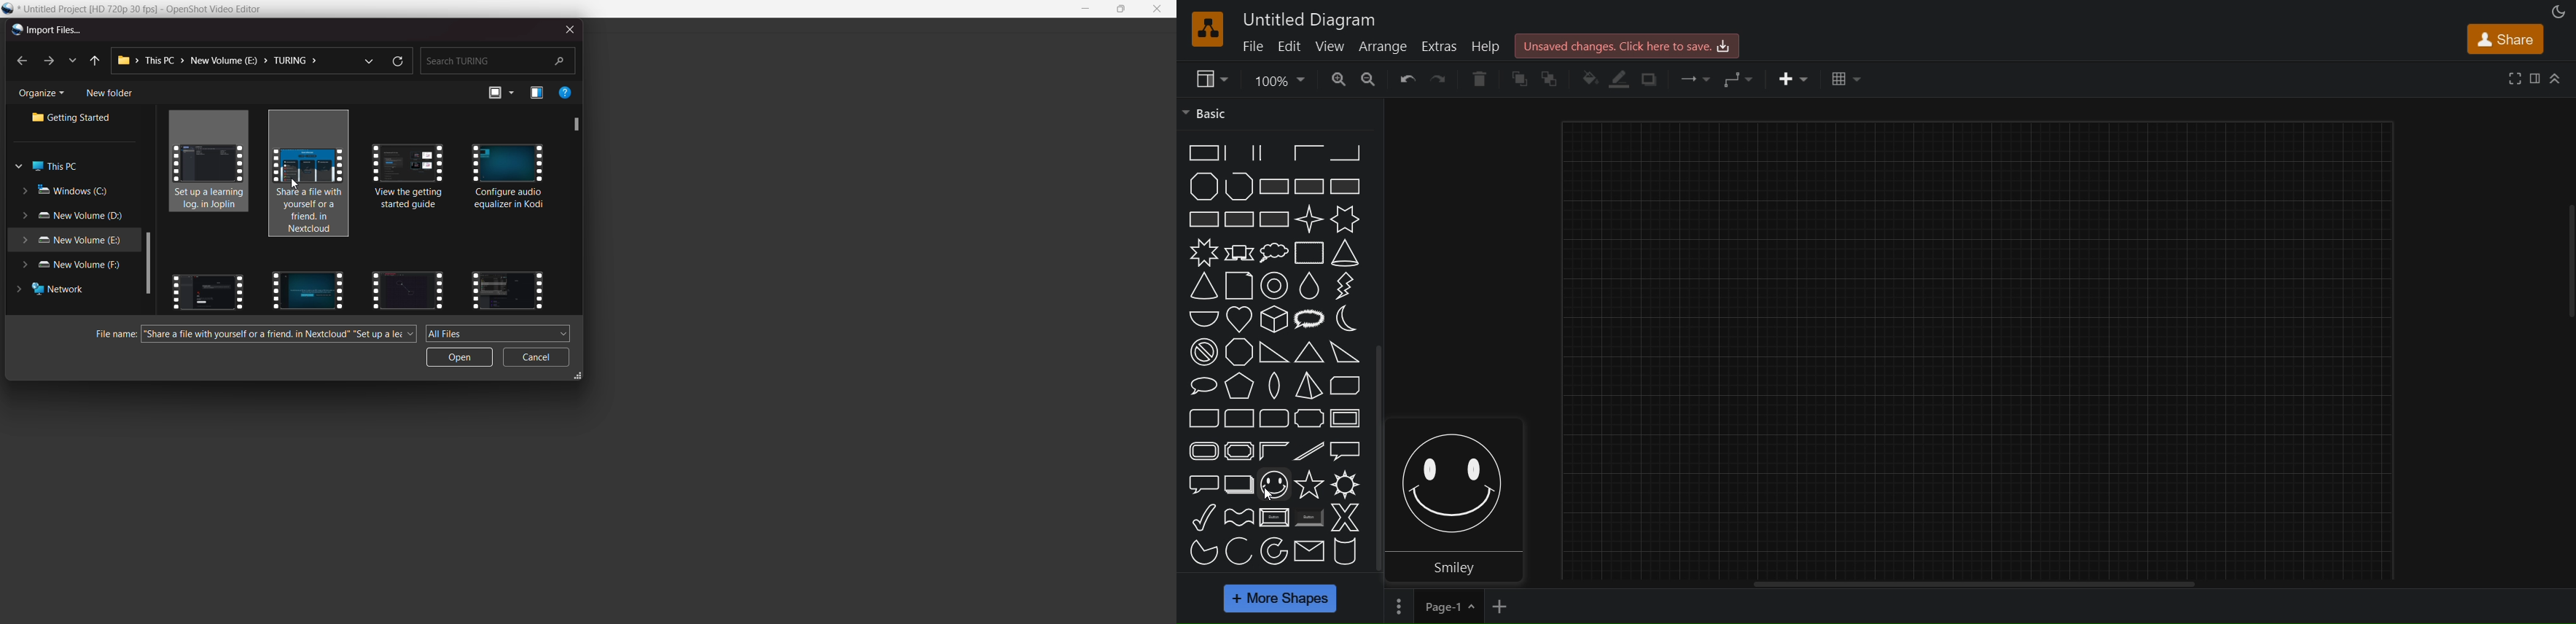  Describe the element at coordinates (1273, 154) in the screenshot. I see `partial rectangle` at that location.